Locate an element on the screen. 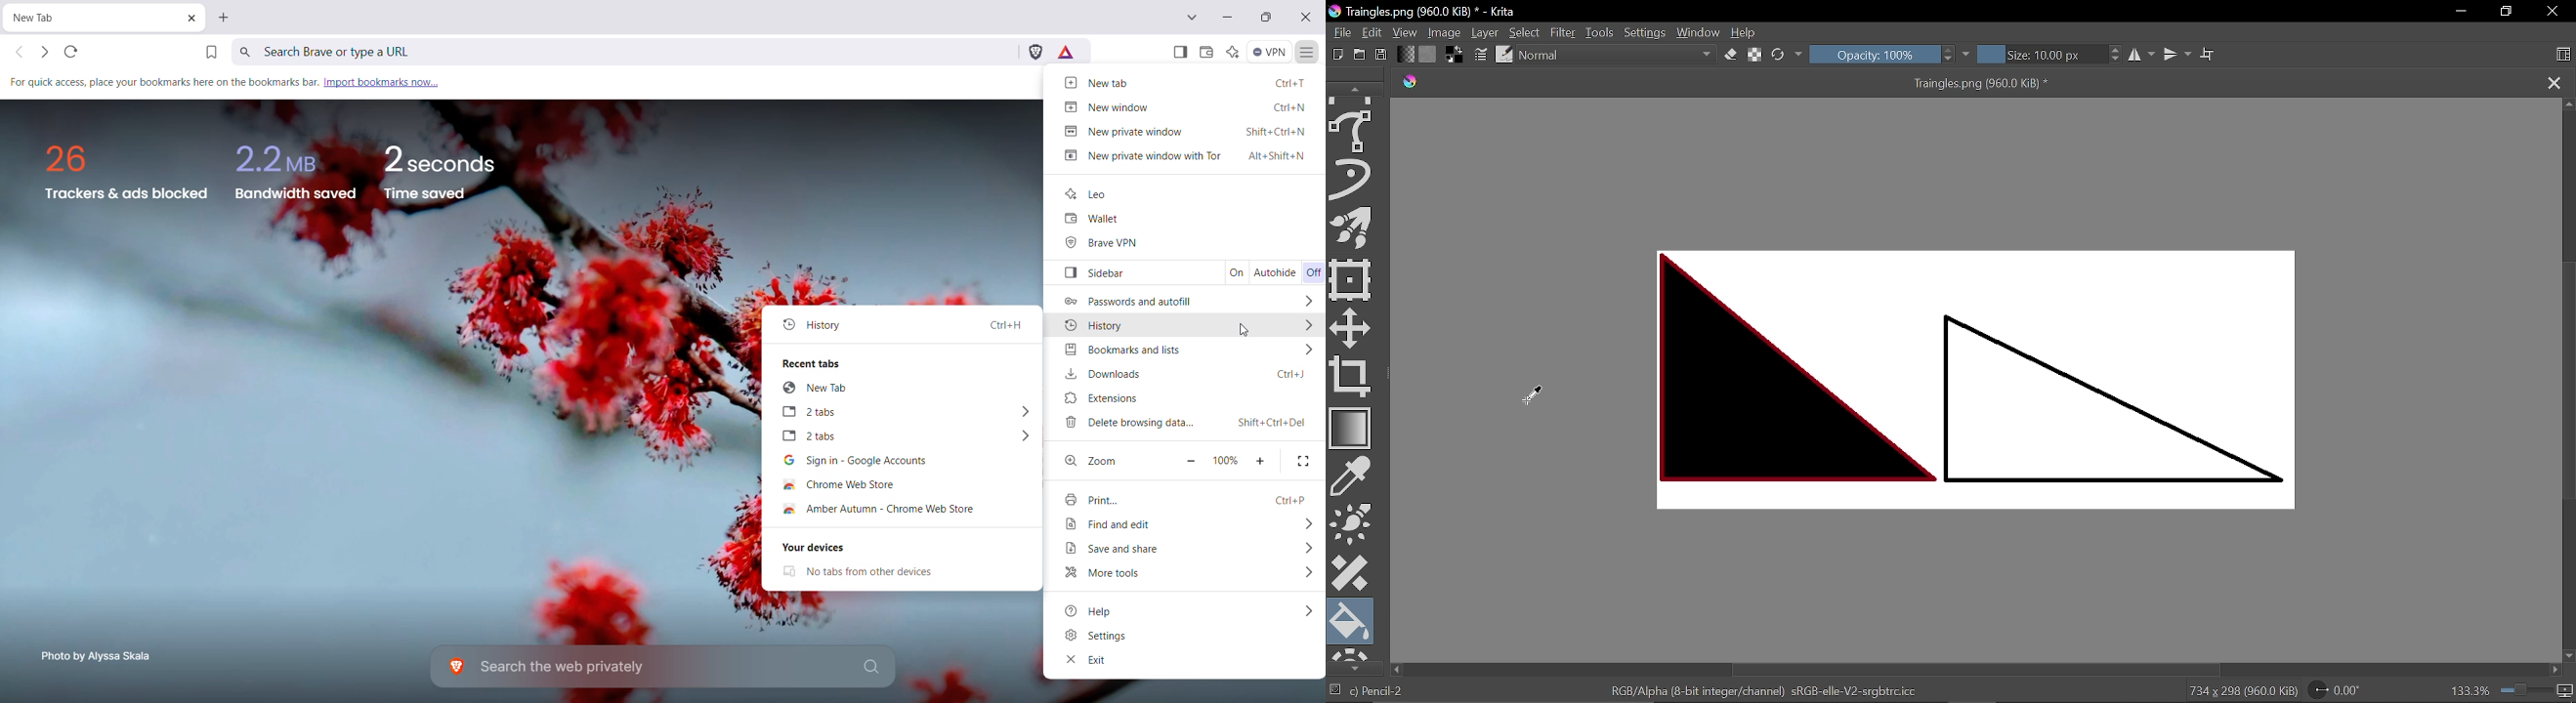 The height and width of the screenshot is (728, 2576). Tools is located at coordinates (1601, 33).